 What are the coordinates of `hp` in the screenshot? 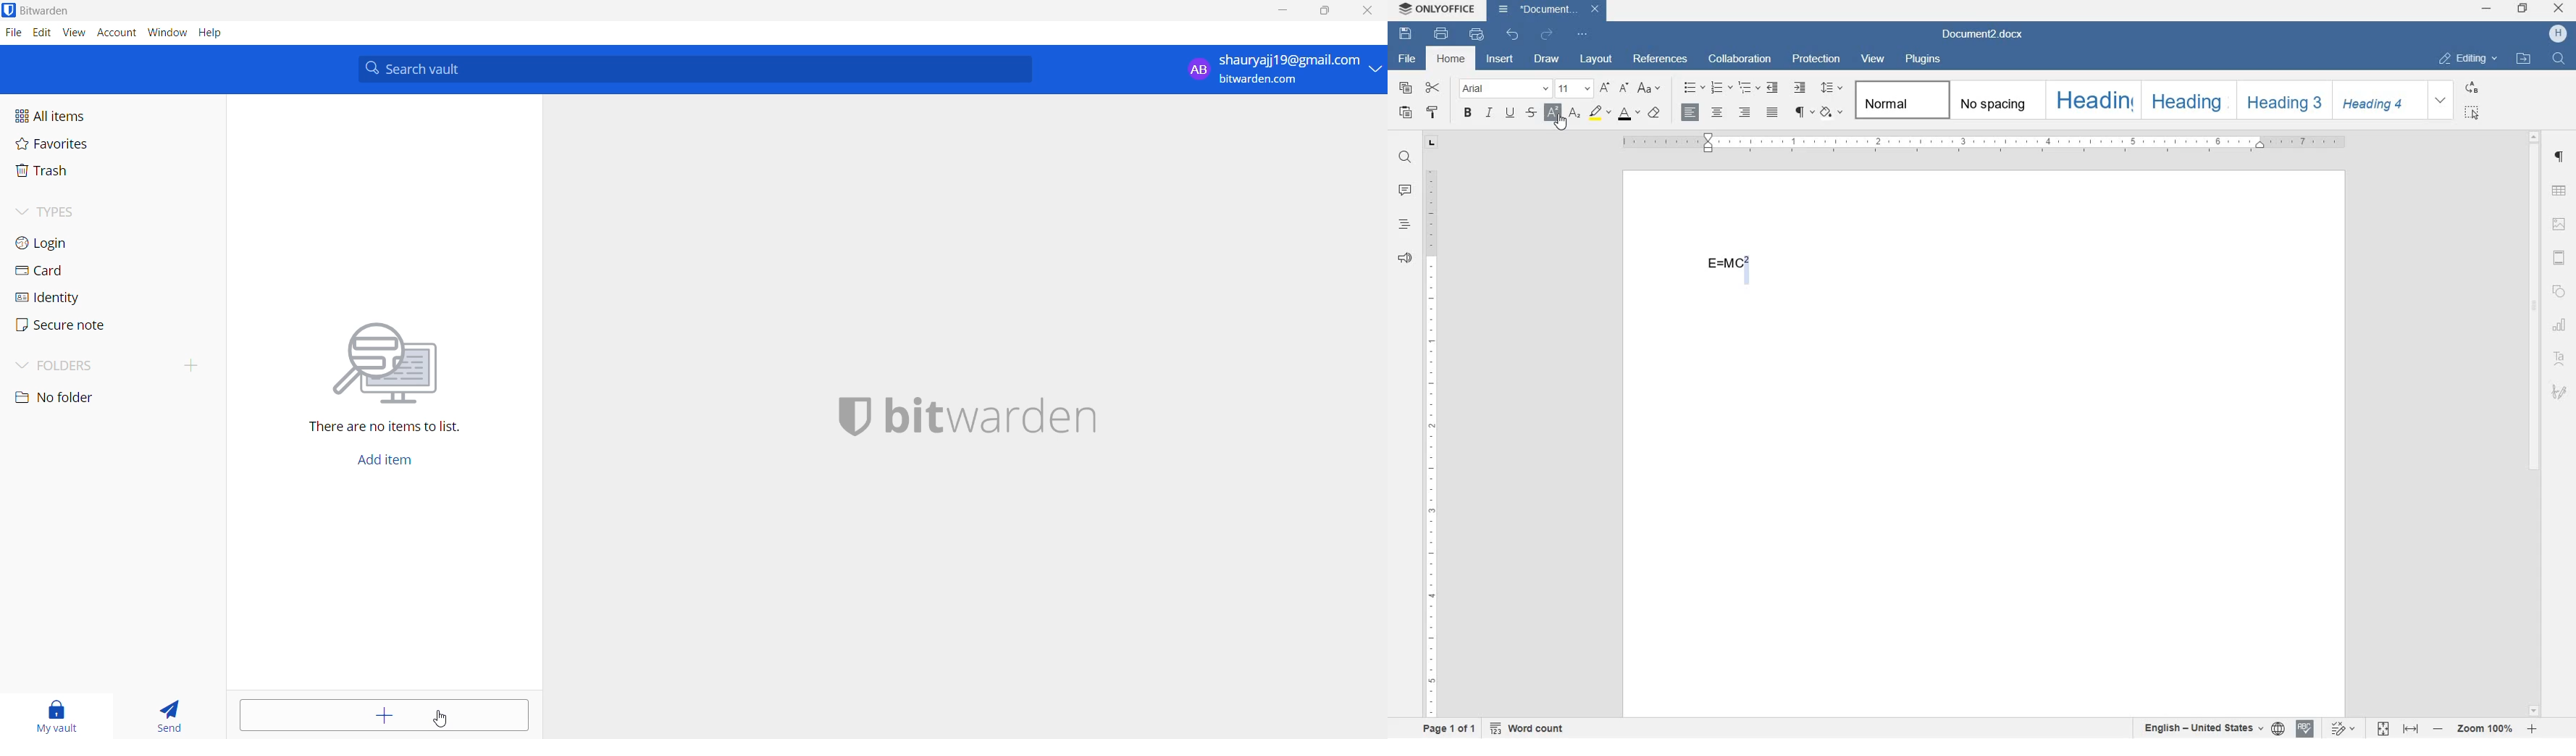 It's located at (2559, 34).